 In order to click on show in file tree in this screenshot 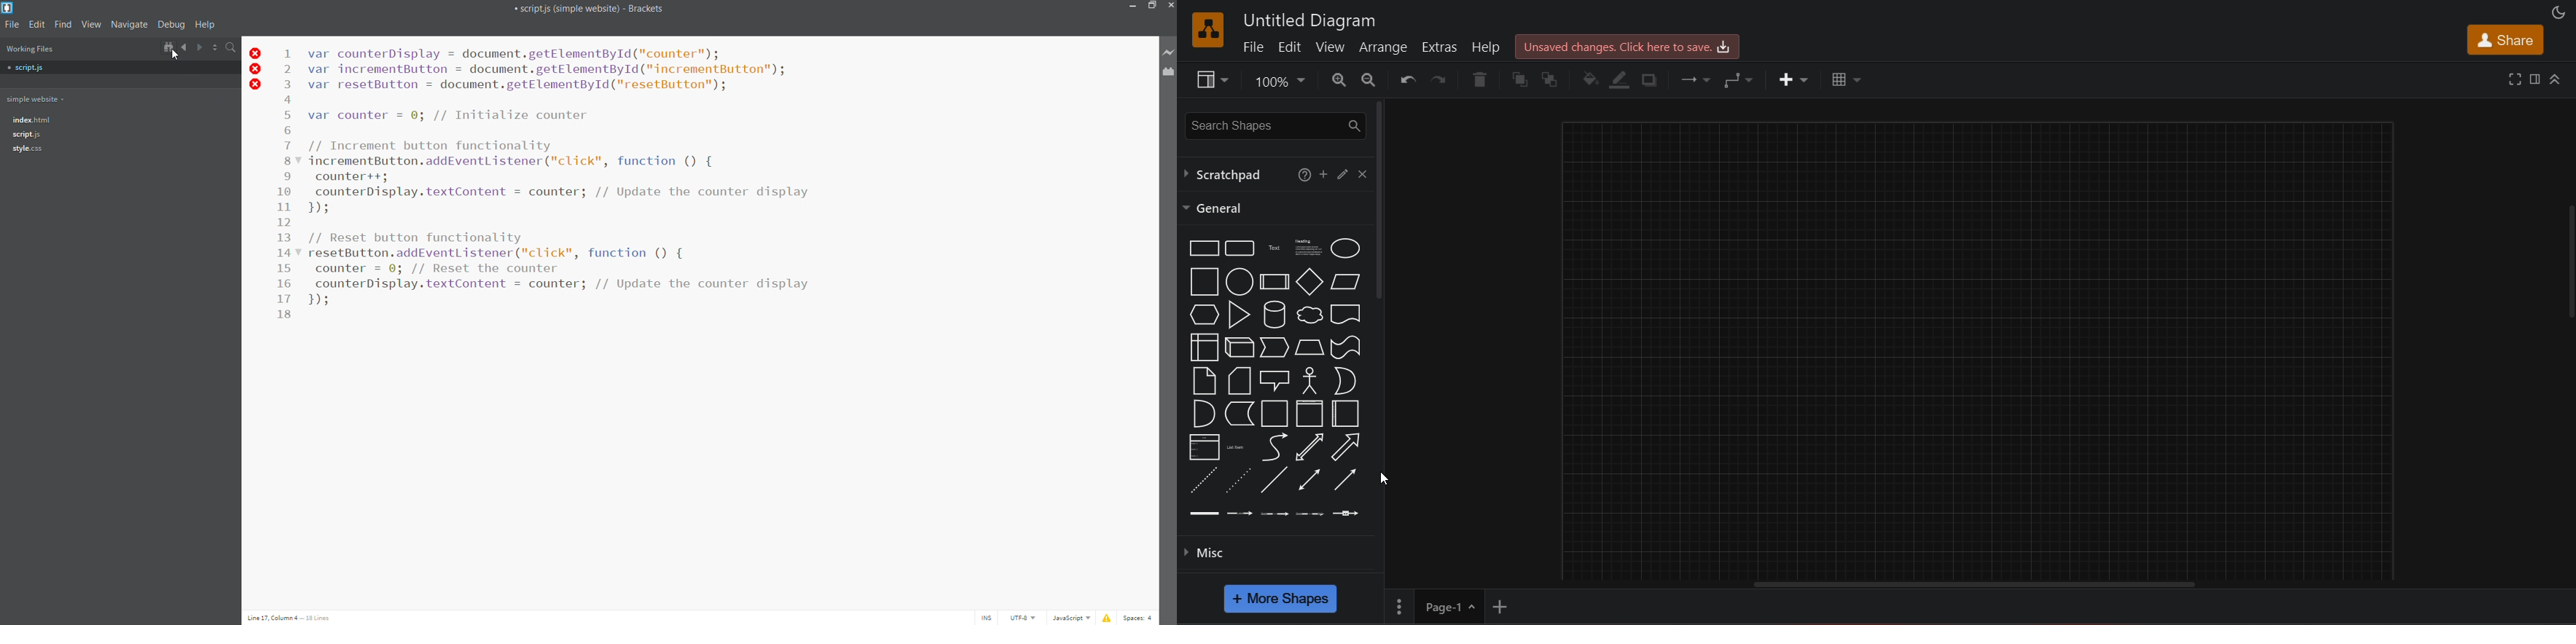, I will do `click(166, 47)`.